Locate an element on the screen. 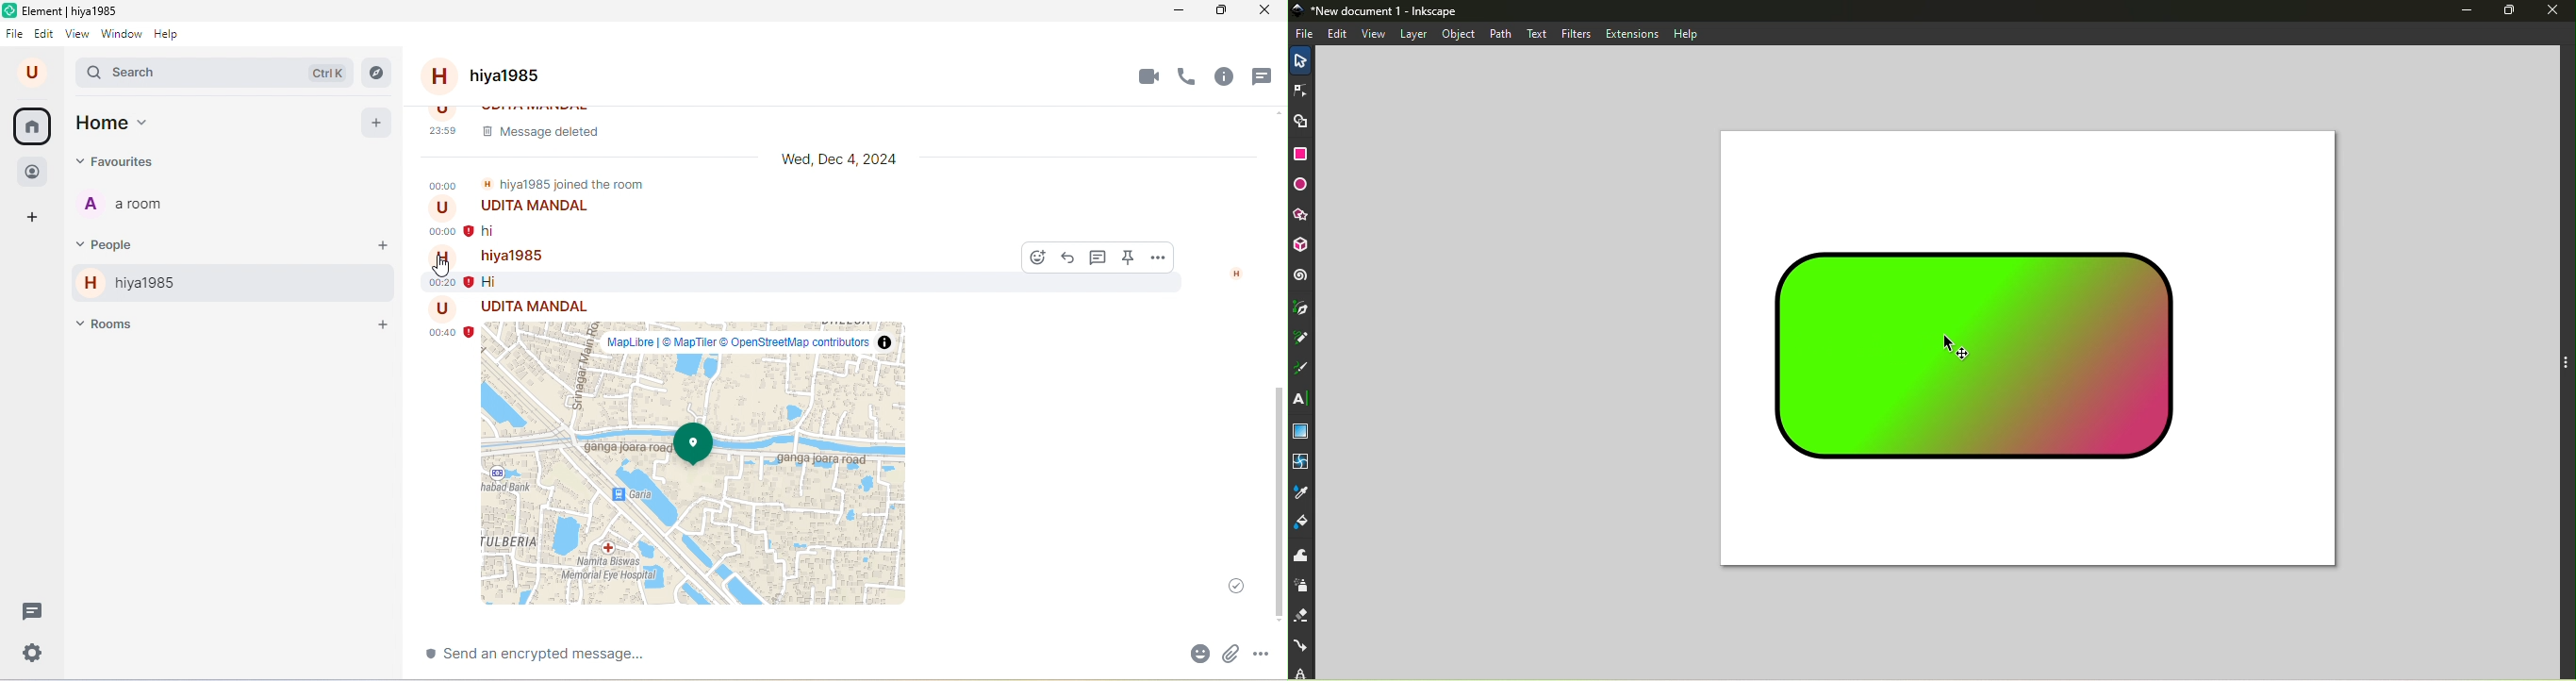 This screenshot has width=2576, height=700. edit is located at coordinates (45, 36).